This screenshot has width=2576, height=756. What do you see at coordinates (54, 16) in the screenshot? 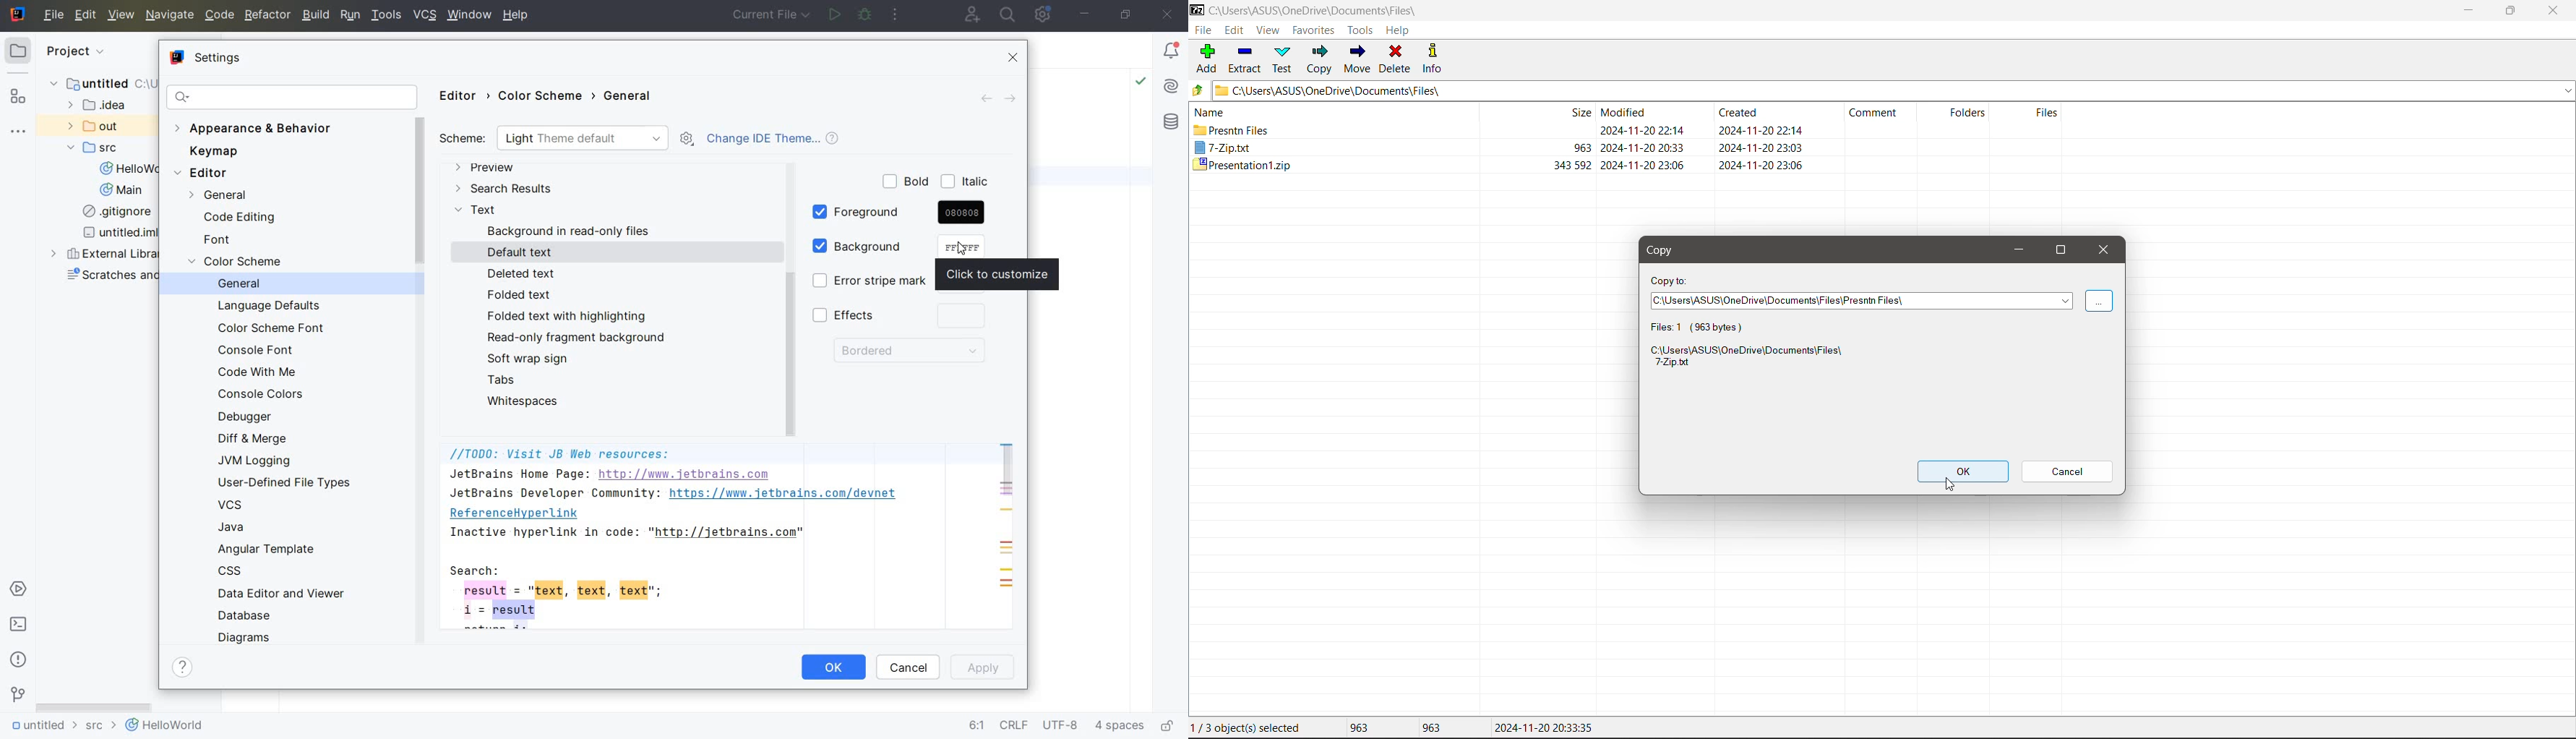
I see `file` at bounding box center [54, 16].